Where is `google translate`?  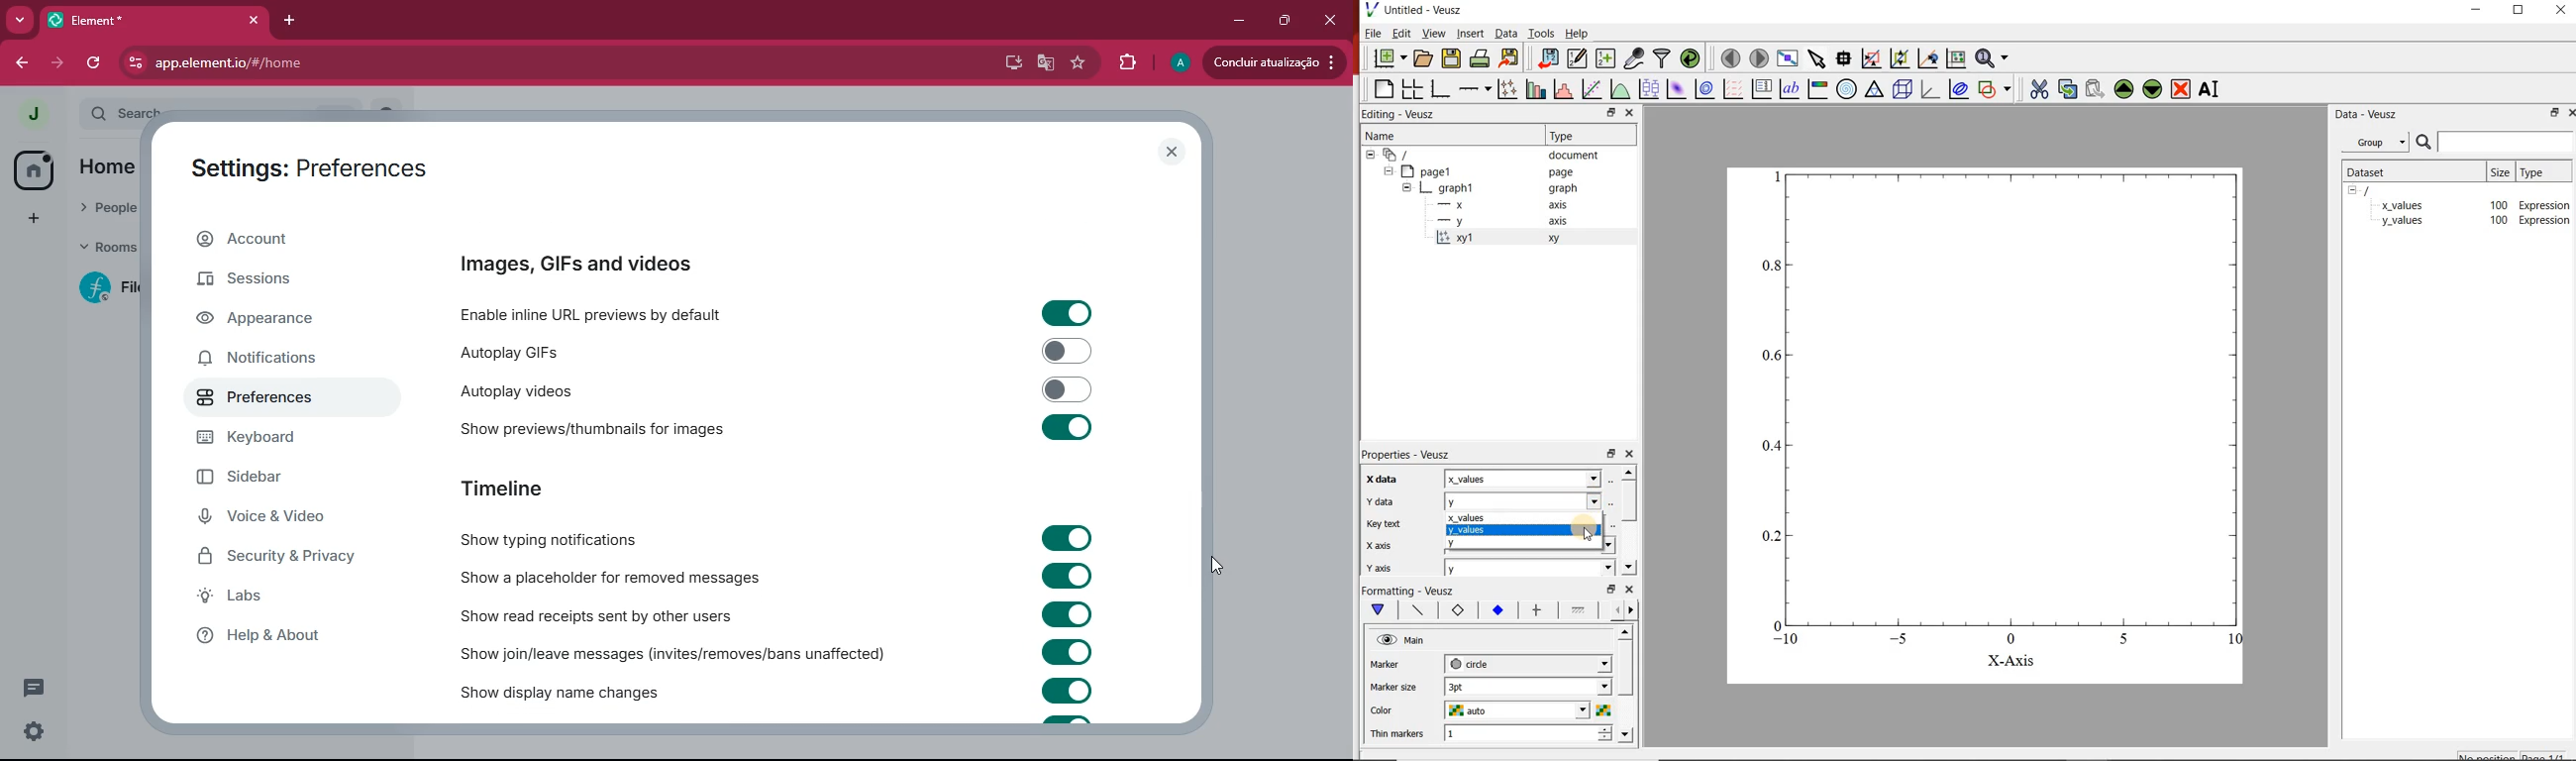
google translate is located at coordinates (1046, 62).